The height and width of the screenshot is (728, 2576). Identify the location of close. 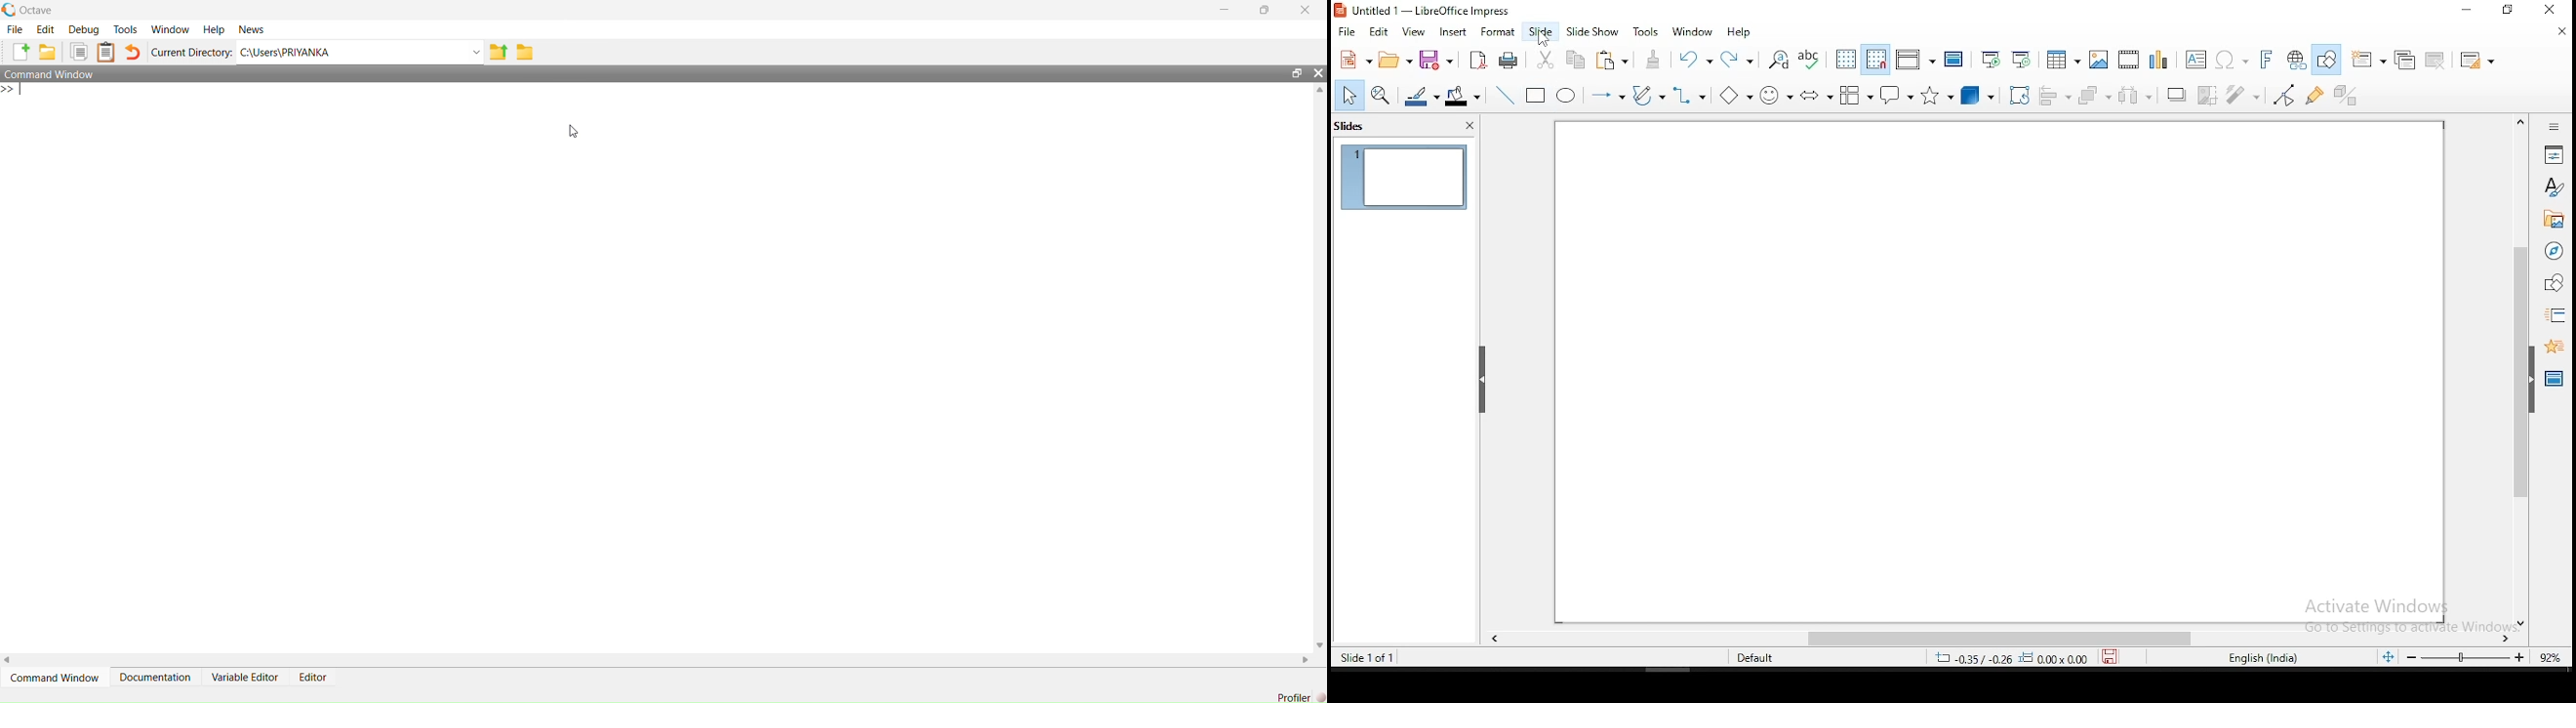
(2560, 30).